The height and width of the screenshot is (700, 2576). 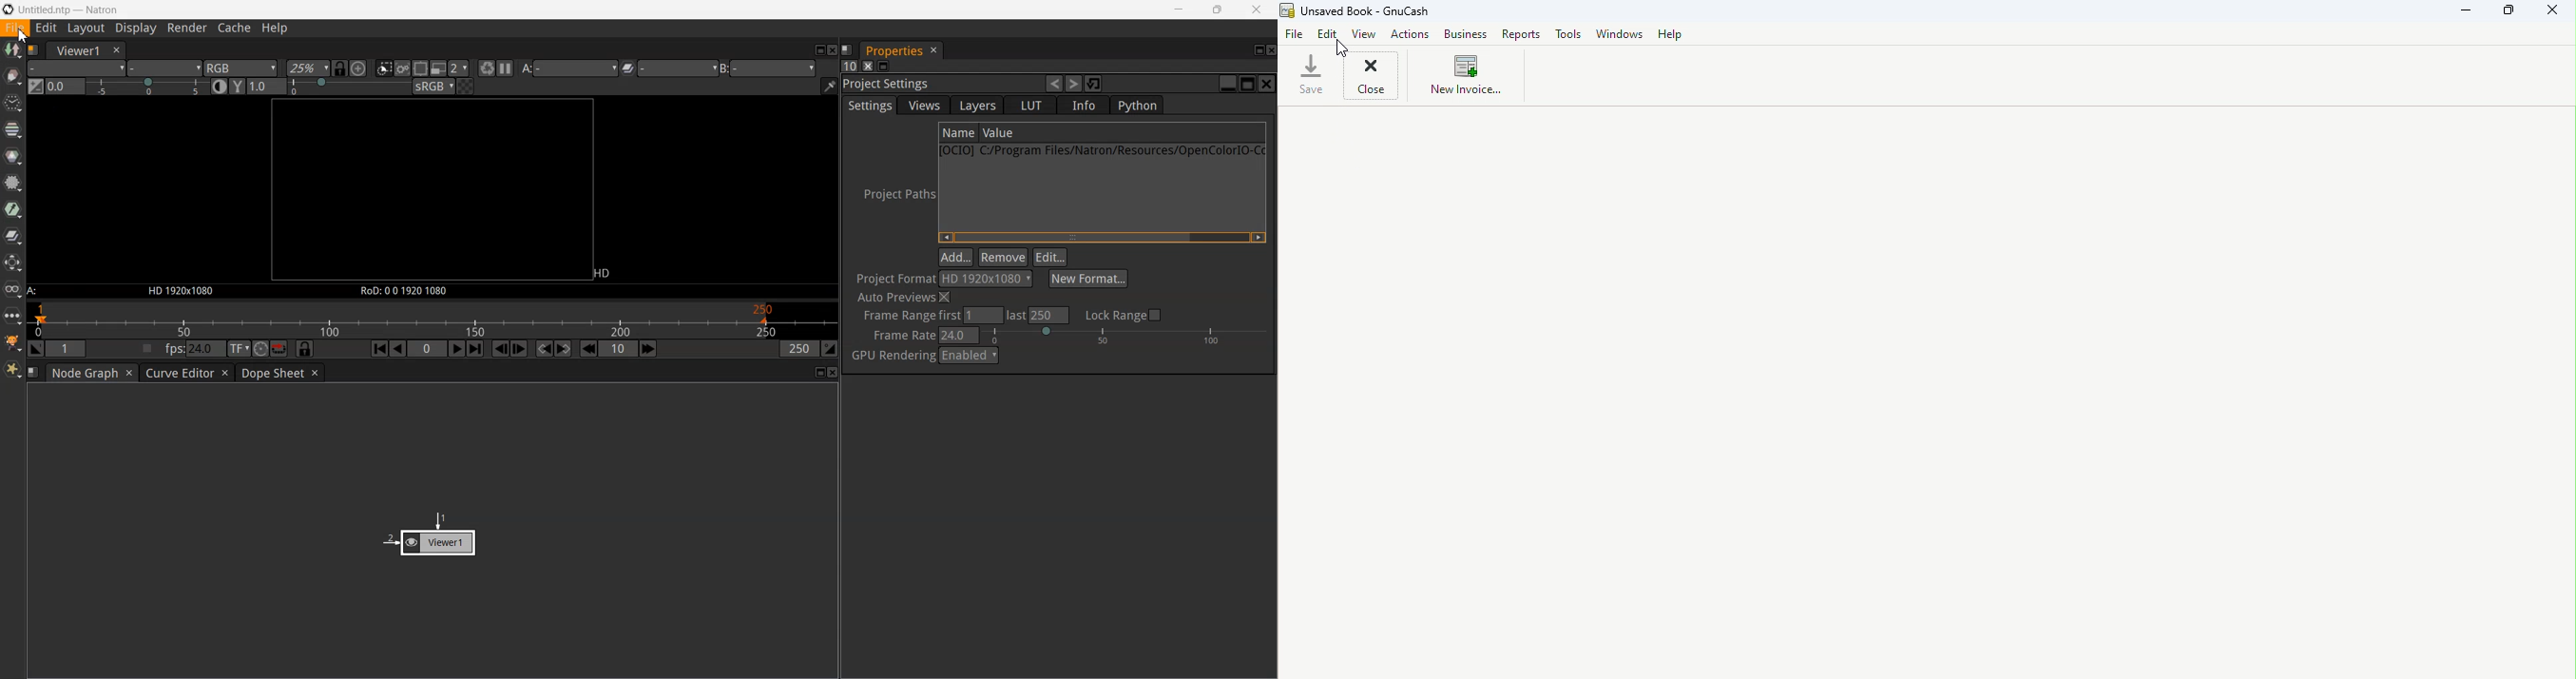 What do you see at coordinates (2467, 13) in the screenshot?
I see `Minimize` at bounding box center [2467, 13].